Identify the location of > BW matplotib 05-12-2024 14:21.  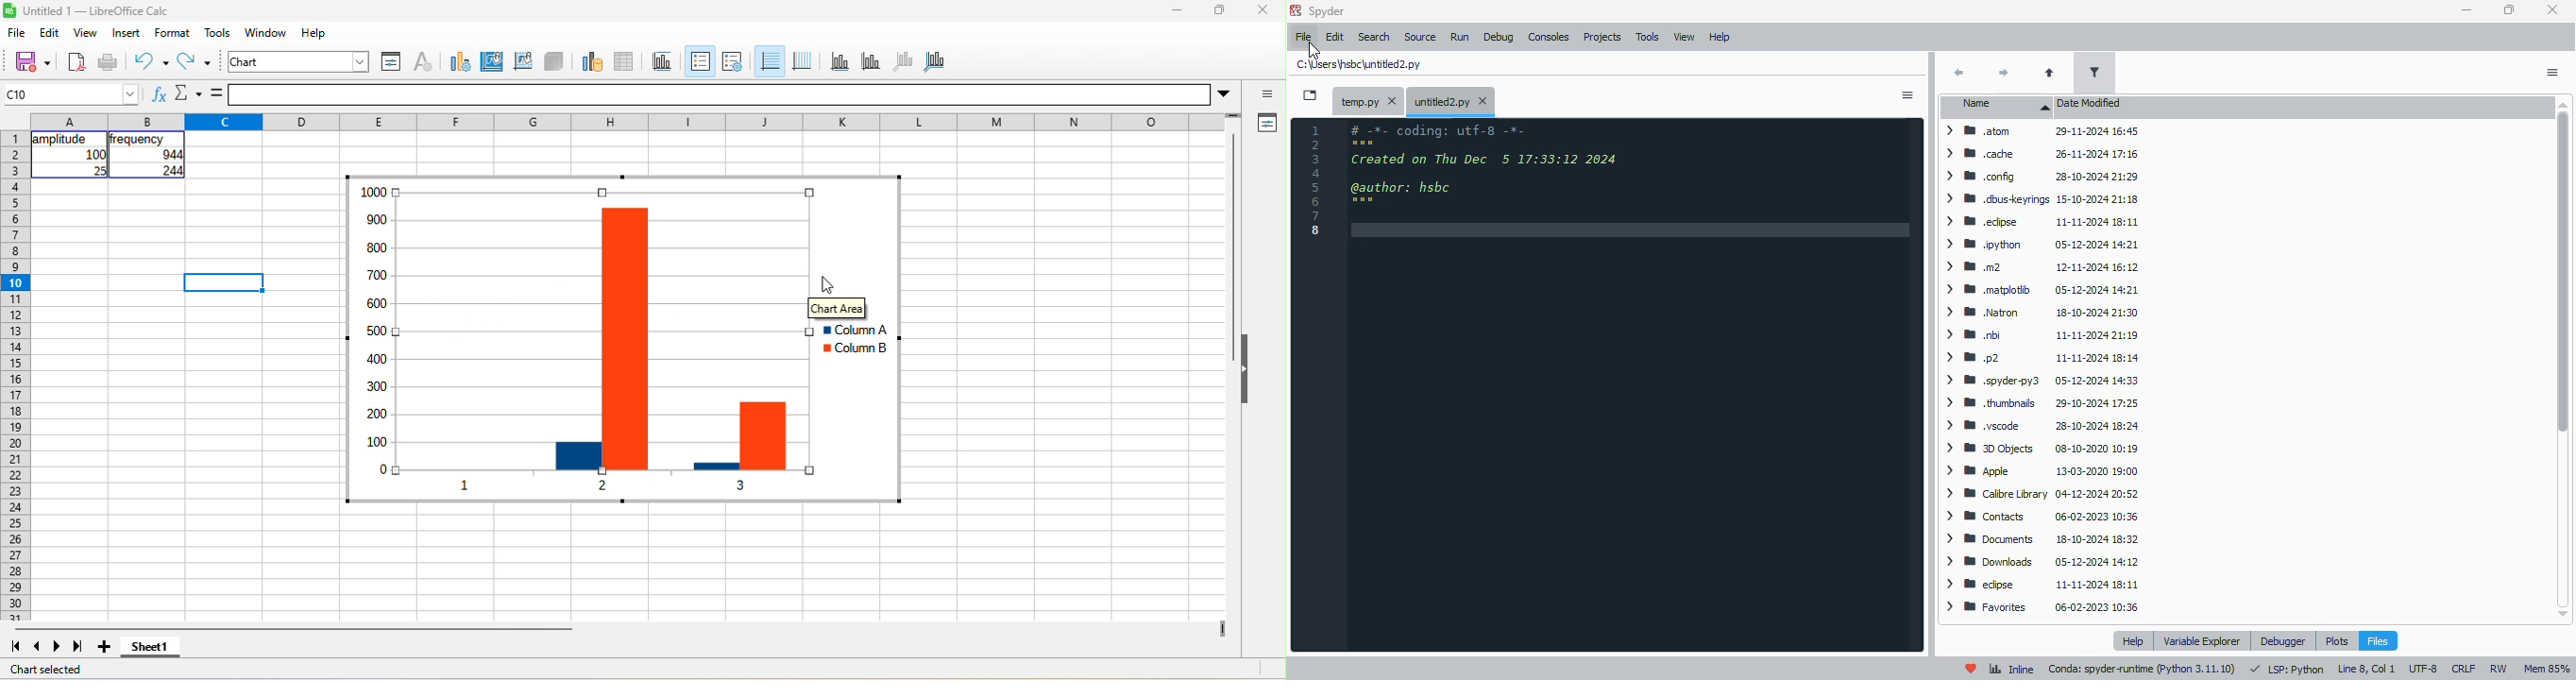
(2039, 289).